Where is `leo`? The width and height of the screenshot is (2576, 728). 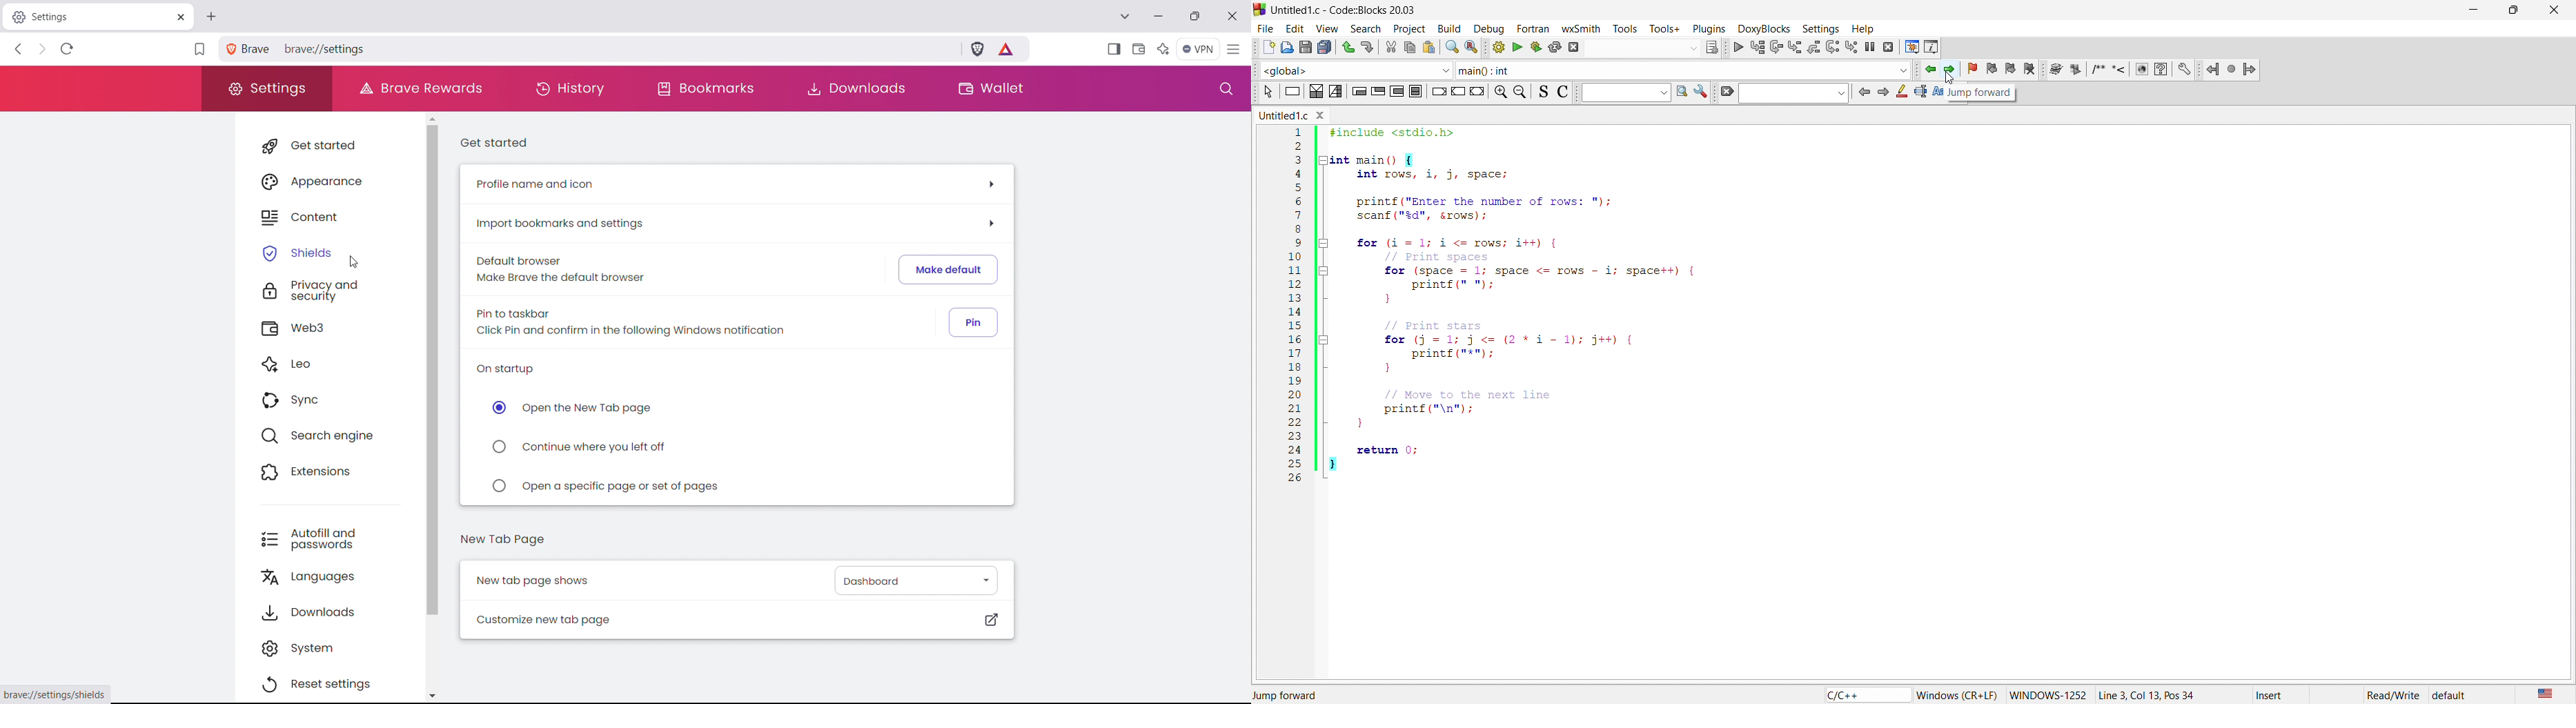 leo is located at coordinates (330, 362).